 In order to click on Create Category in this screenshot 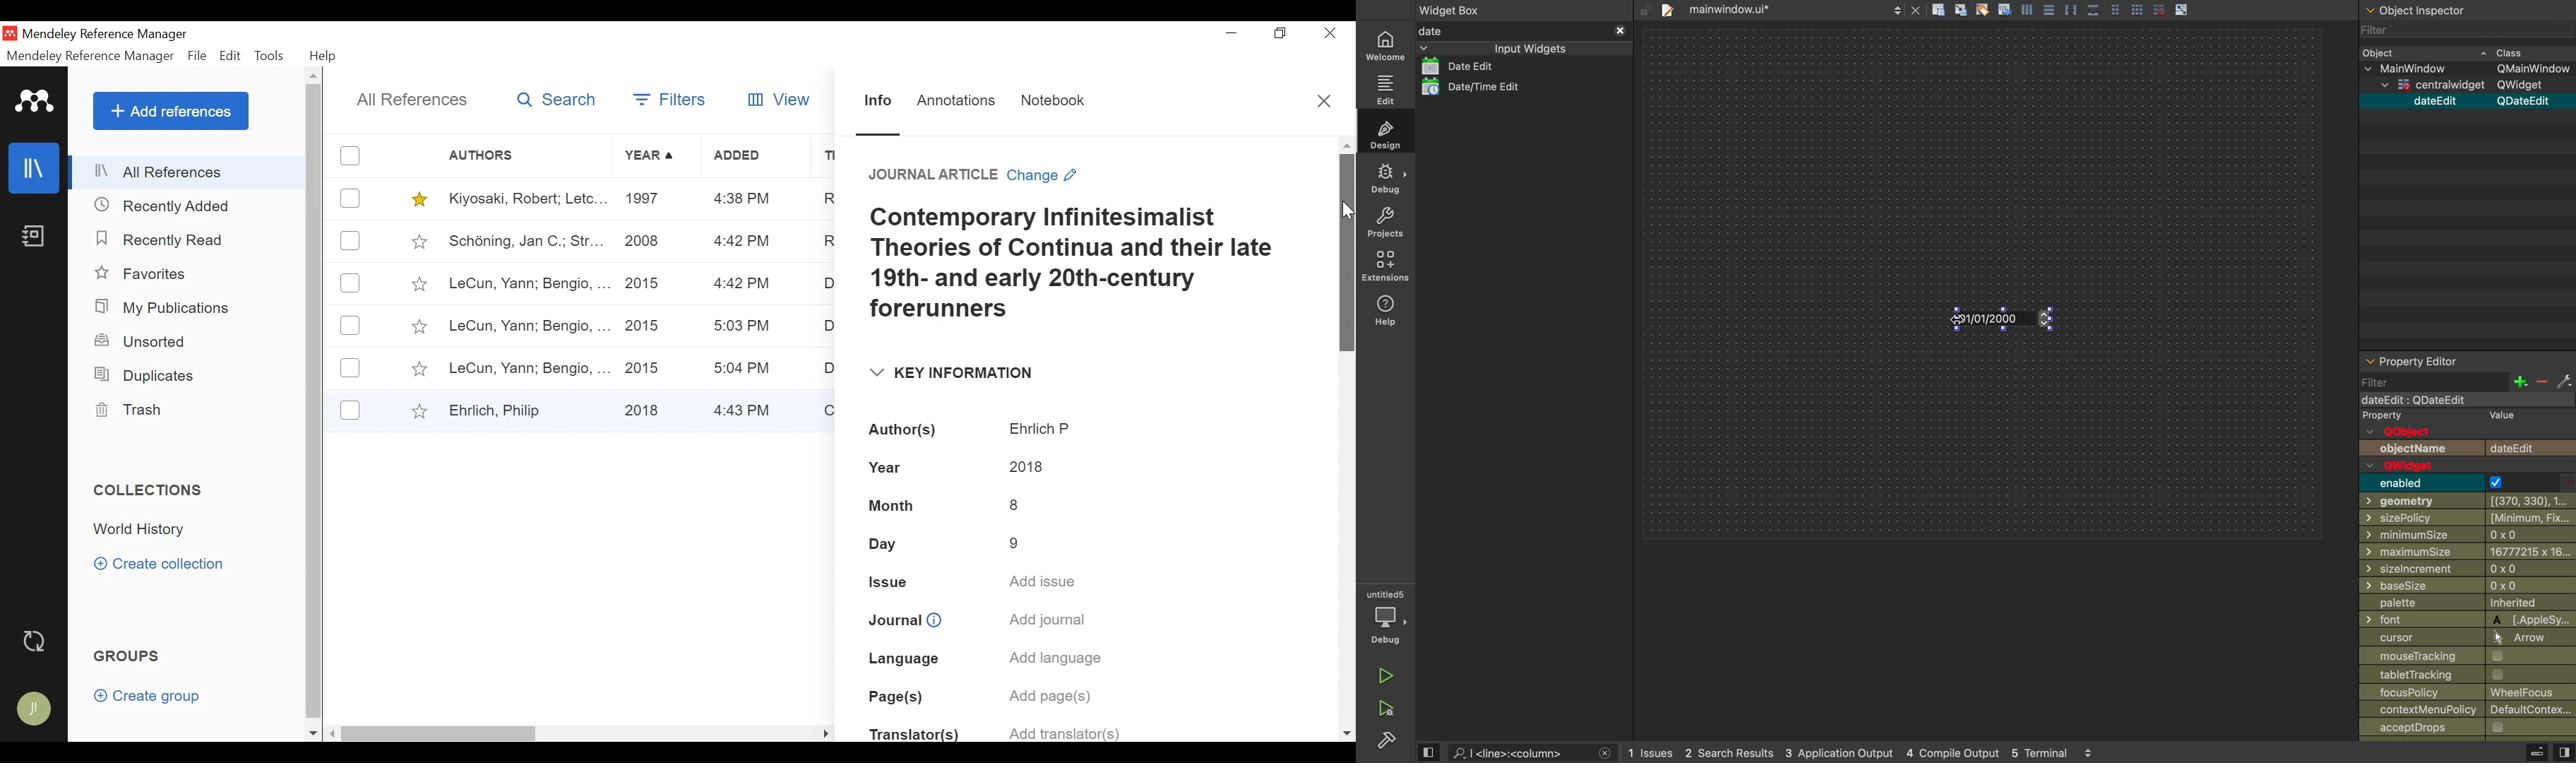, I will do `click(162, 564)`.